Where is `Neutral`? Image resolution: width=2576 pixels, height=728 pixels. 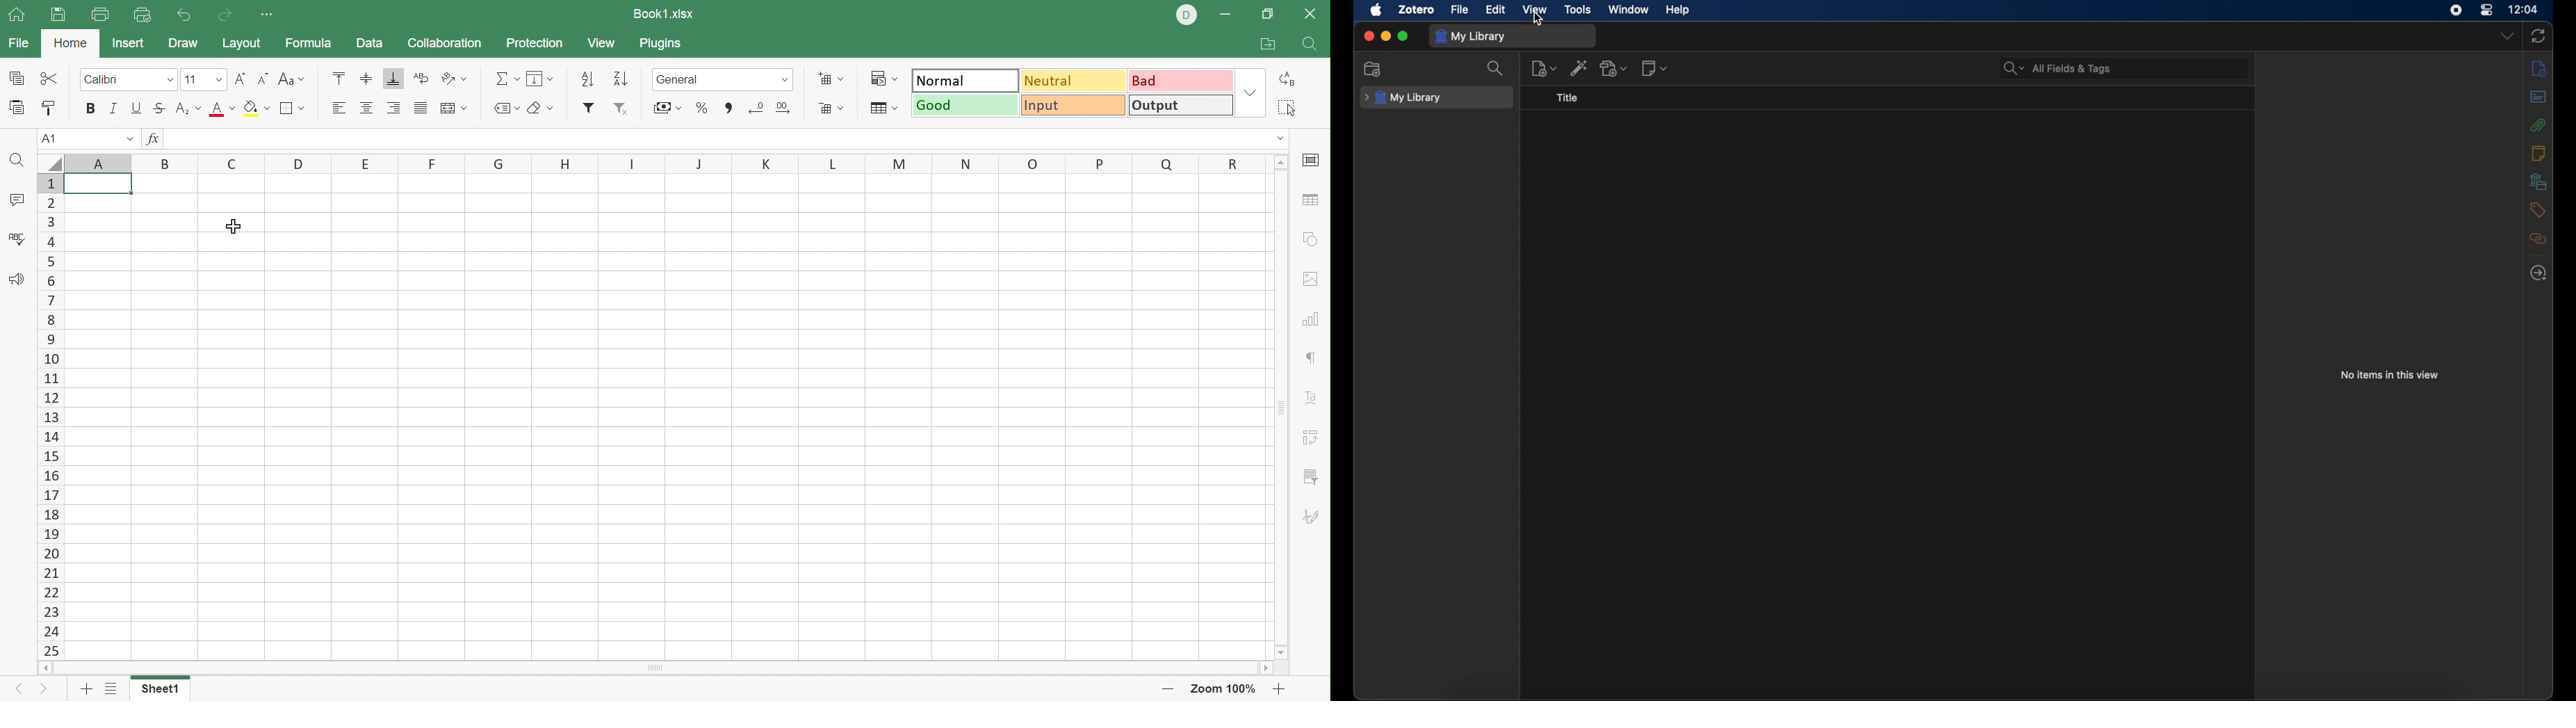
Neutral is located at coordinates (1074, 81).